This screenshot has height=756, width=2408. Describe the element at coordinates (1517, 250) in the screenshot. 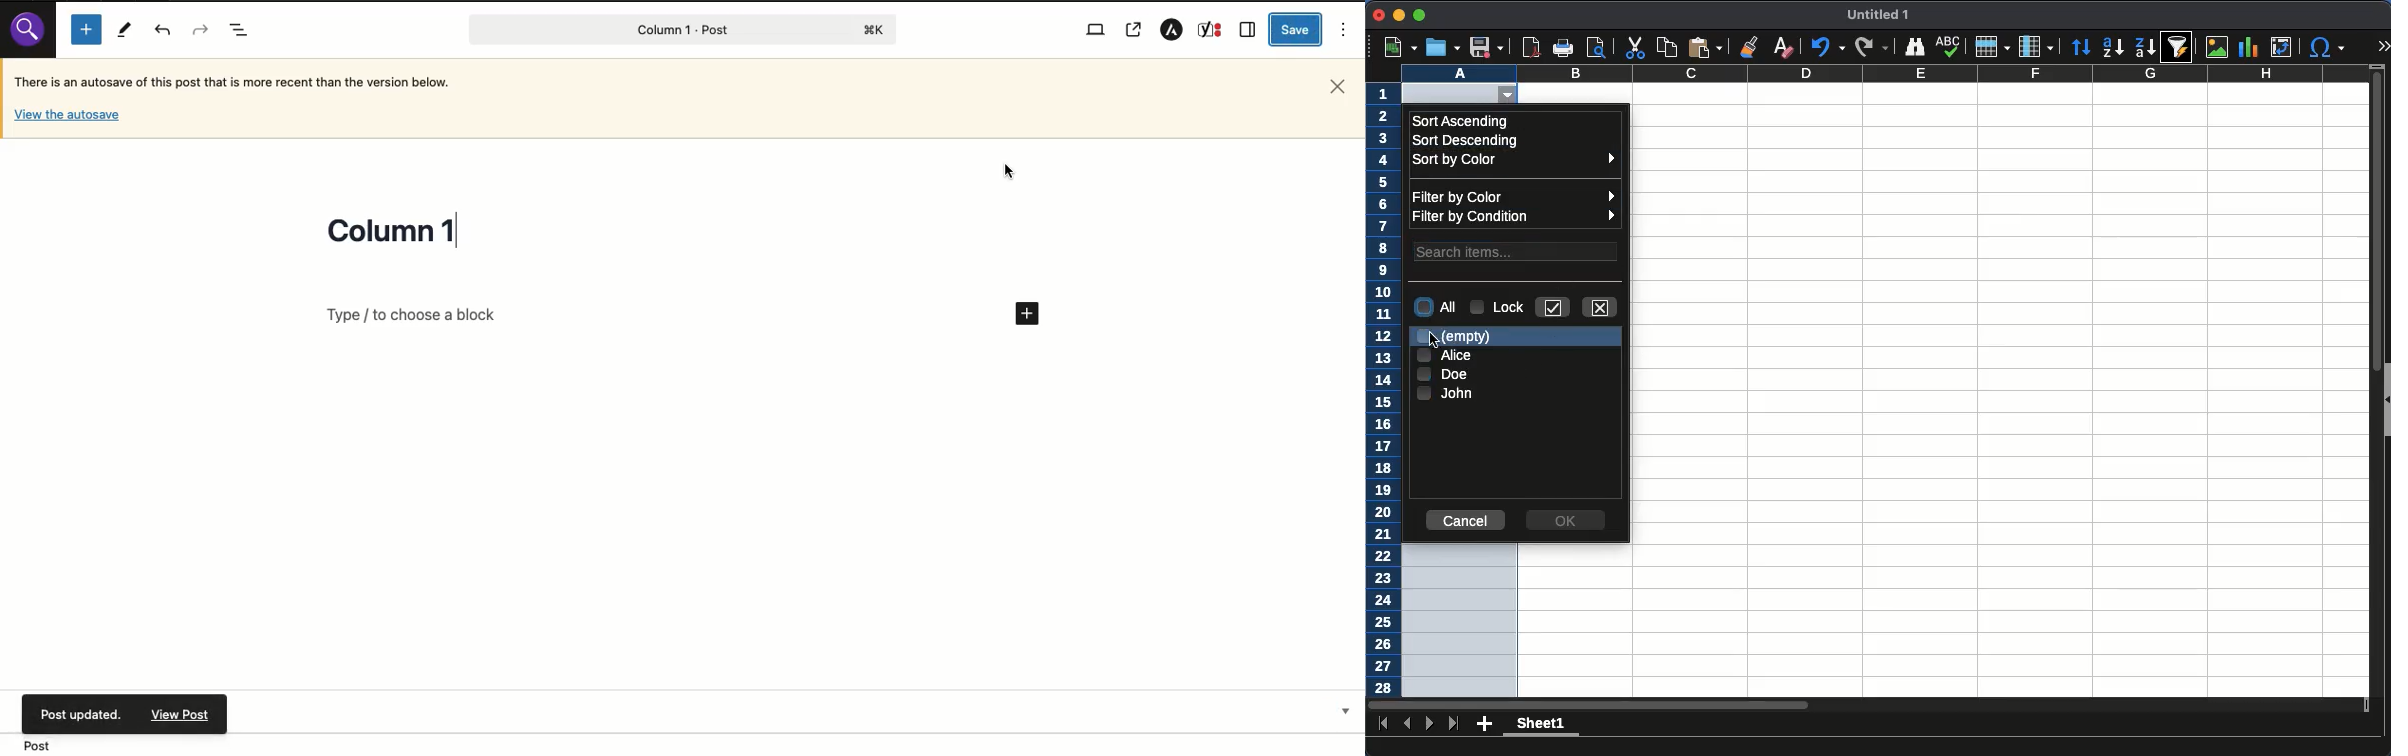

I see `search` at that location.